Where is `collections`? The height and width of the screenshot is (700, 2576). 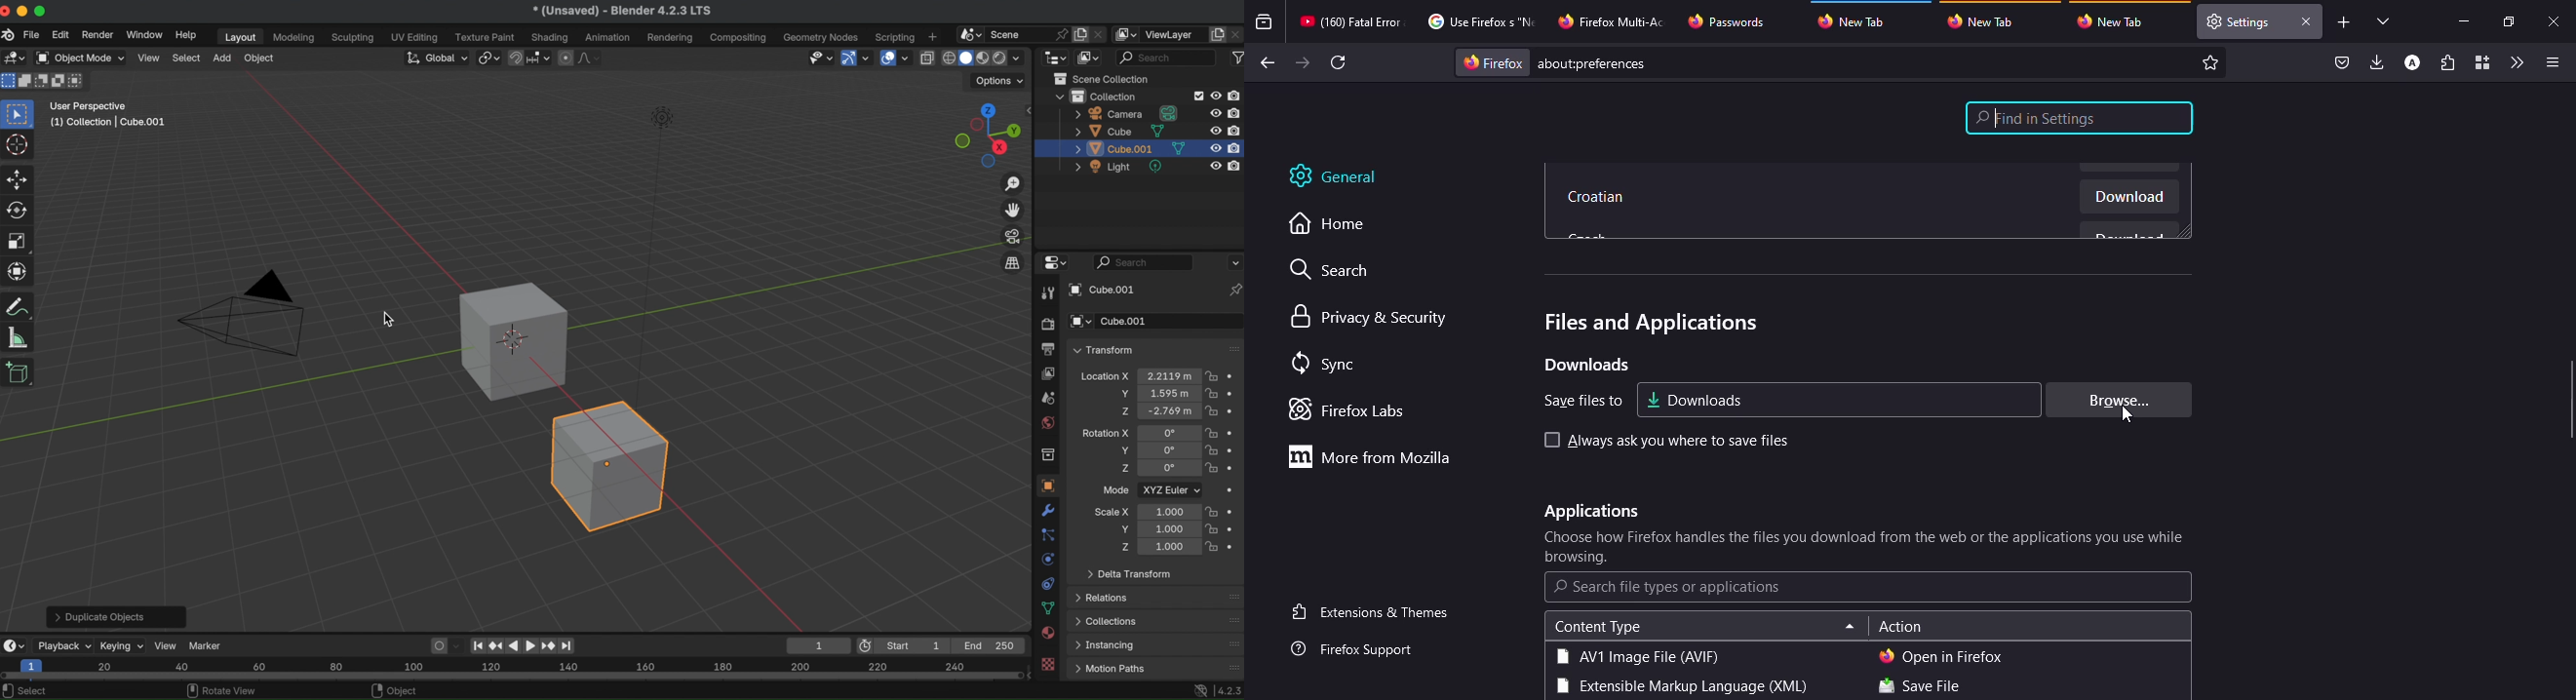 collections is located at coordinates (1107, 621).